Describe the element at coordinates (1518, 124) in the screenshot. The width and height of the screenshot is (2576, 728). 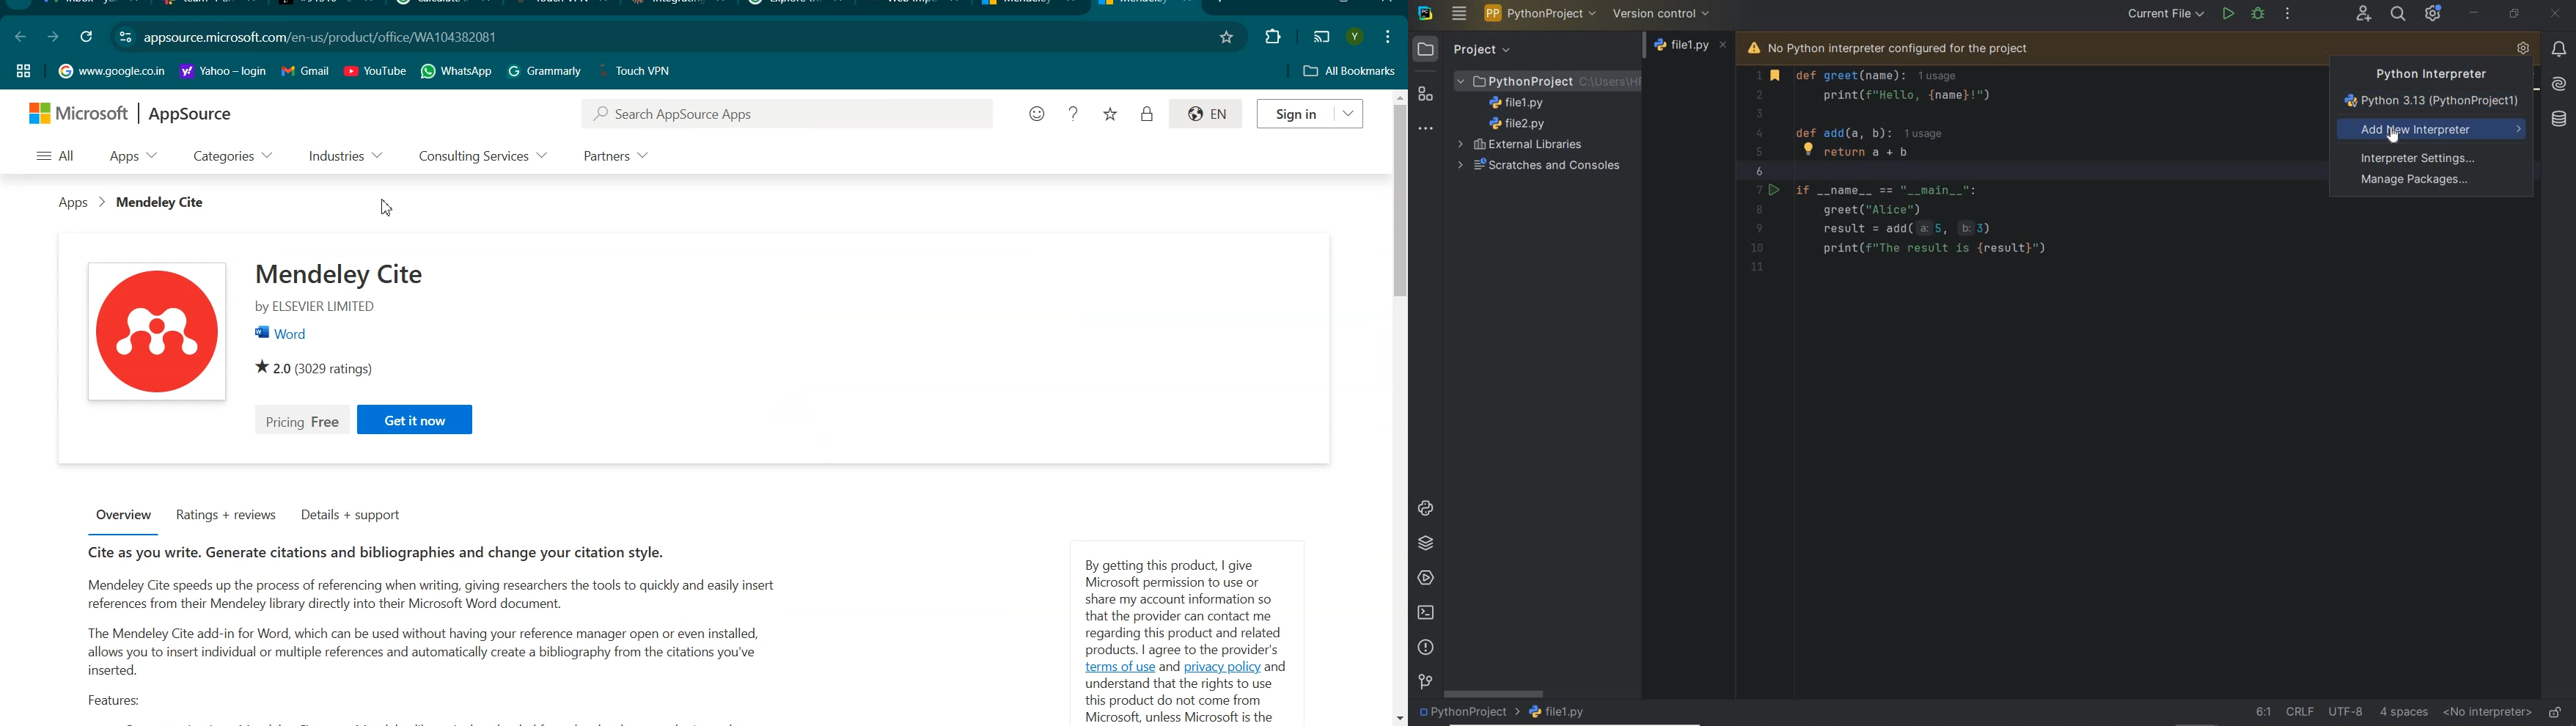
I see `file name 2` at that location.